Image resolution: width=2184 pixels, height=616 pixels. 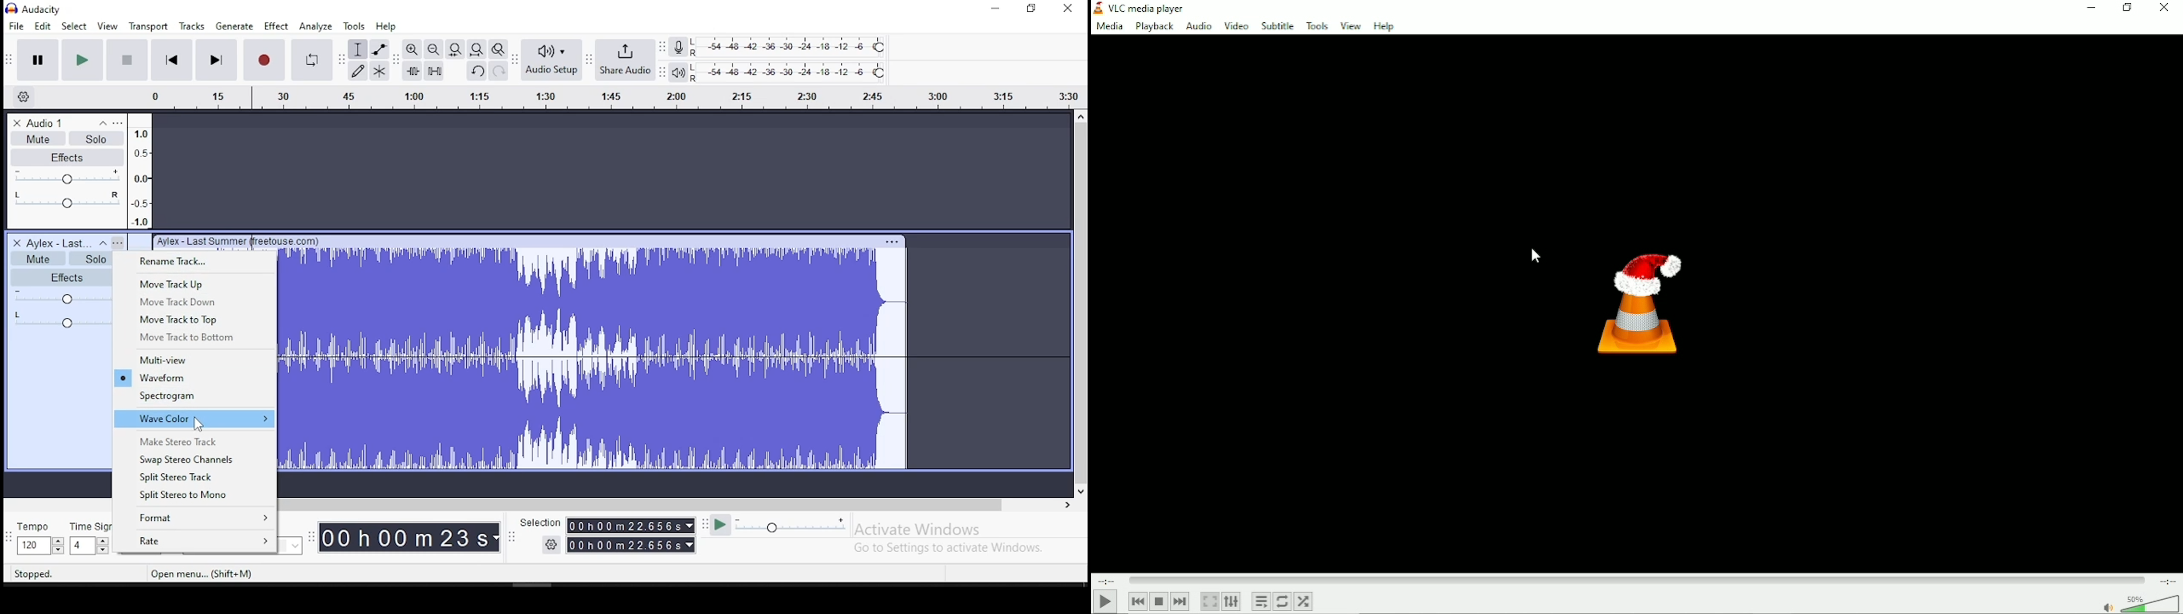 I want to click on Previous , so click(x=1138, y=602).